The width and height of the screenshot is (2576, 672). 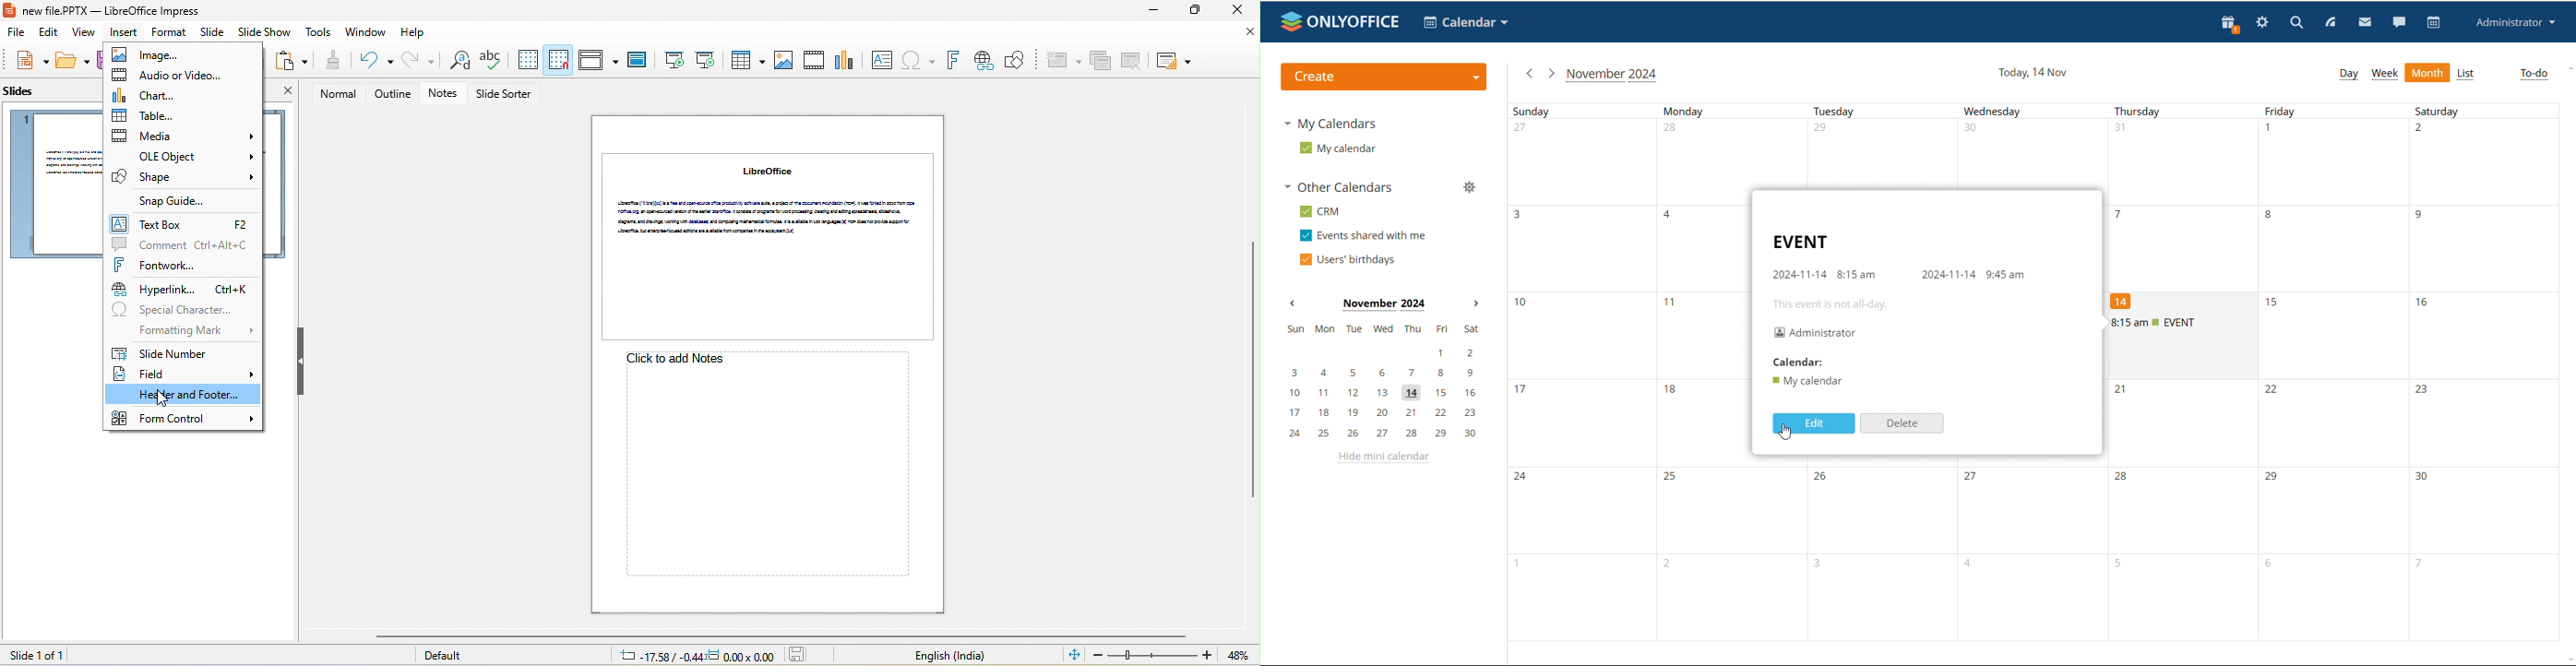 What do you see at coordinates (173, 201) in the screenshot?
I see `snap guide` at bounding box center [173, 201].